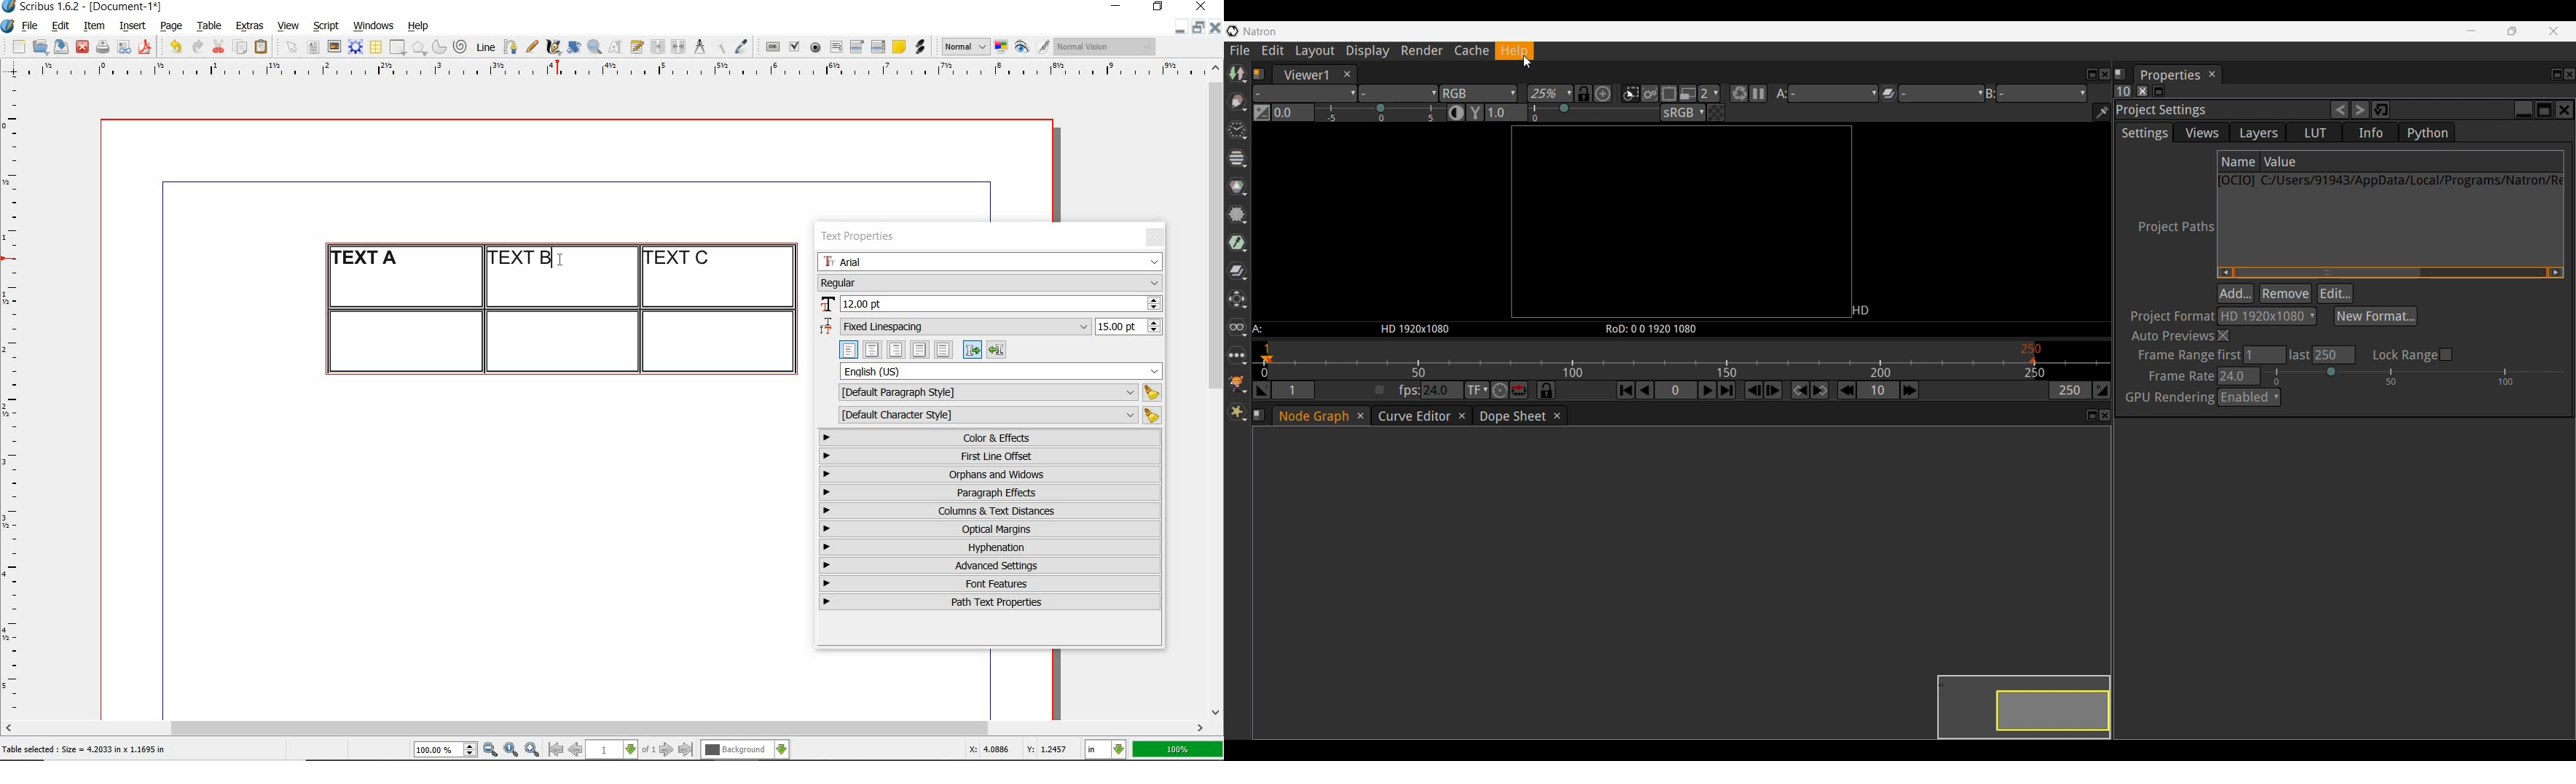 This screenshot has width=2576, height=784. What do you see at coordinates (621, 749) in the screenshot?
I see `select current page level` at bounding box center [621, 749].